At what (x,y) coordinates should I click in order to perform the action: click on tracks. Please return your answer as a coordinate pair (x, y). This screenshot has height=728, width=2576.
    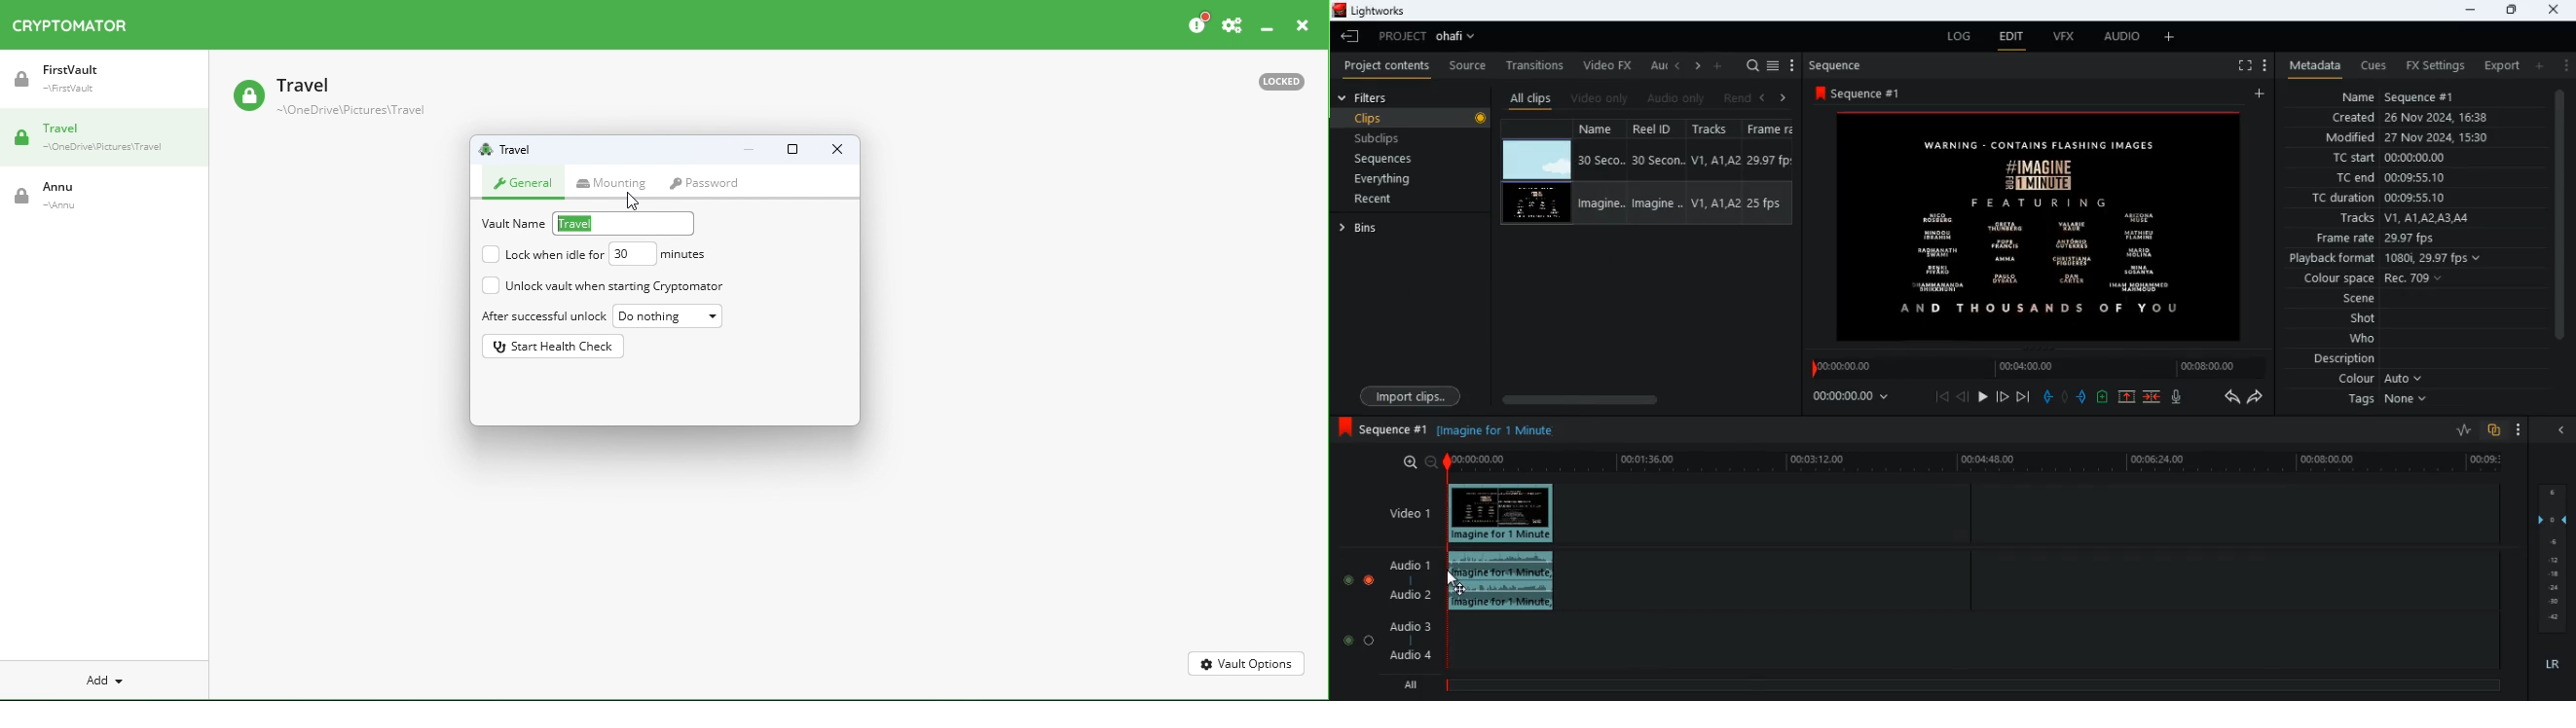
    Looking at the image, I should click on (2403, 219).